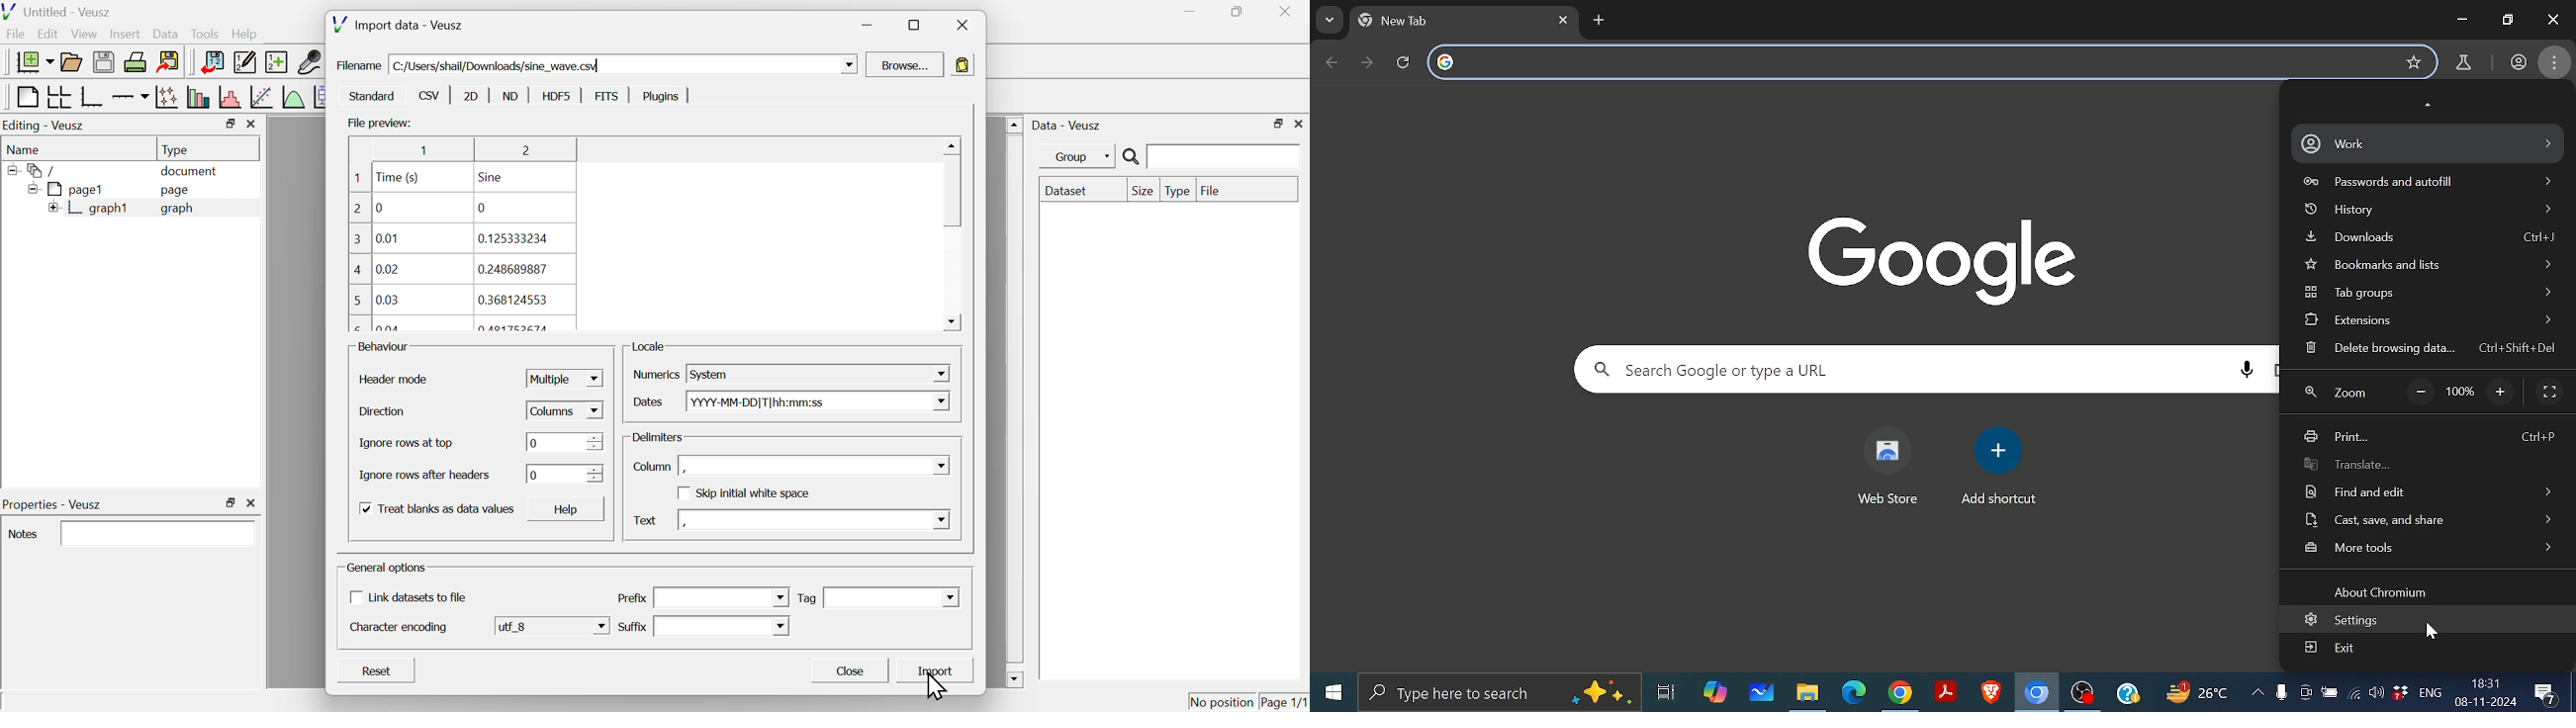 This screenshot has width=2576, height=728. Describe the element at coordinates (388, 569) in the screenshot. I see `General options ` at that location.